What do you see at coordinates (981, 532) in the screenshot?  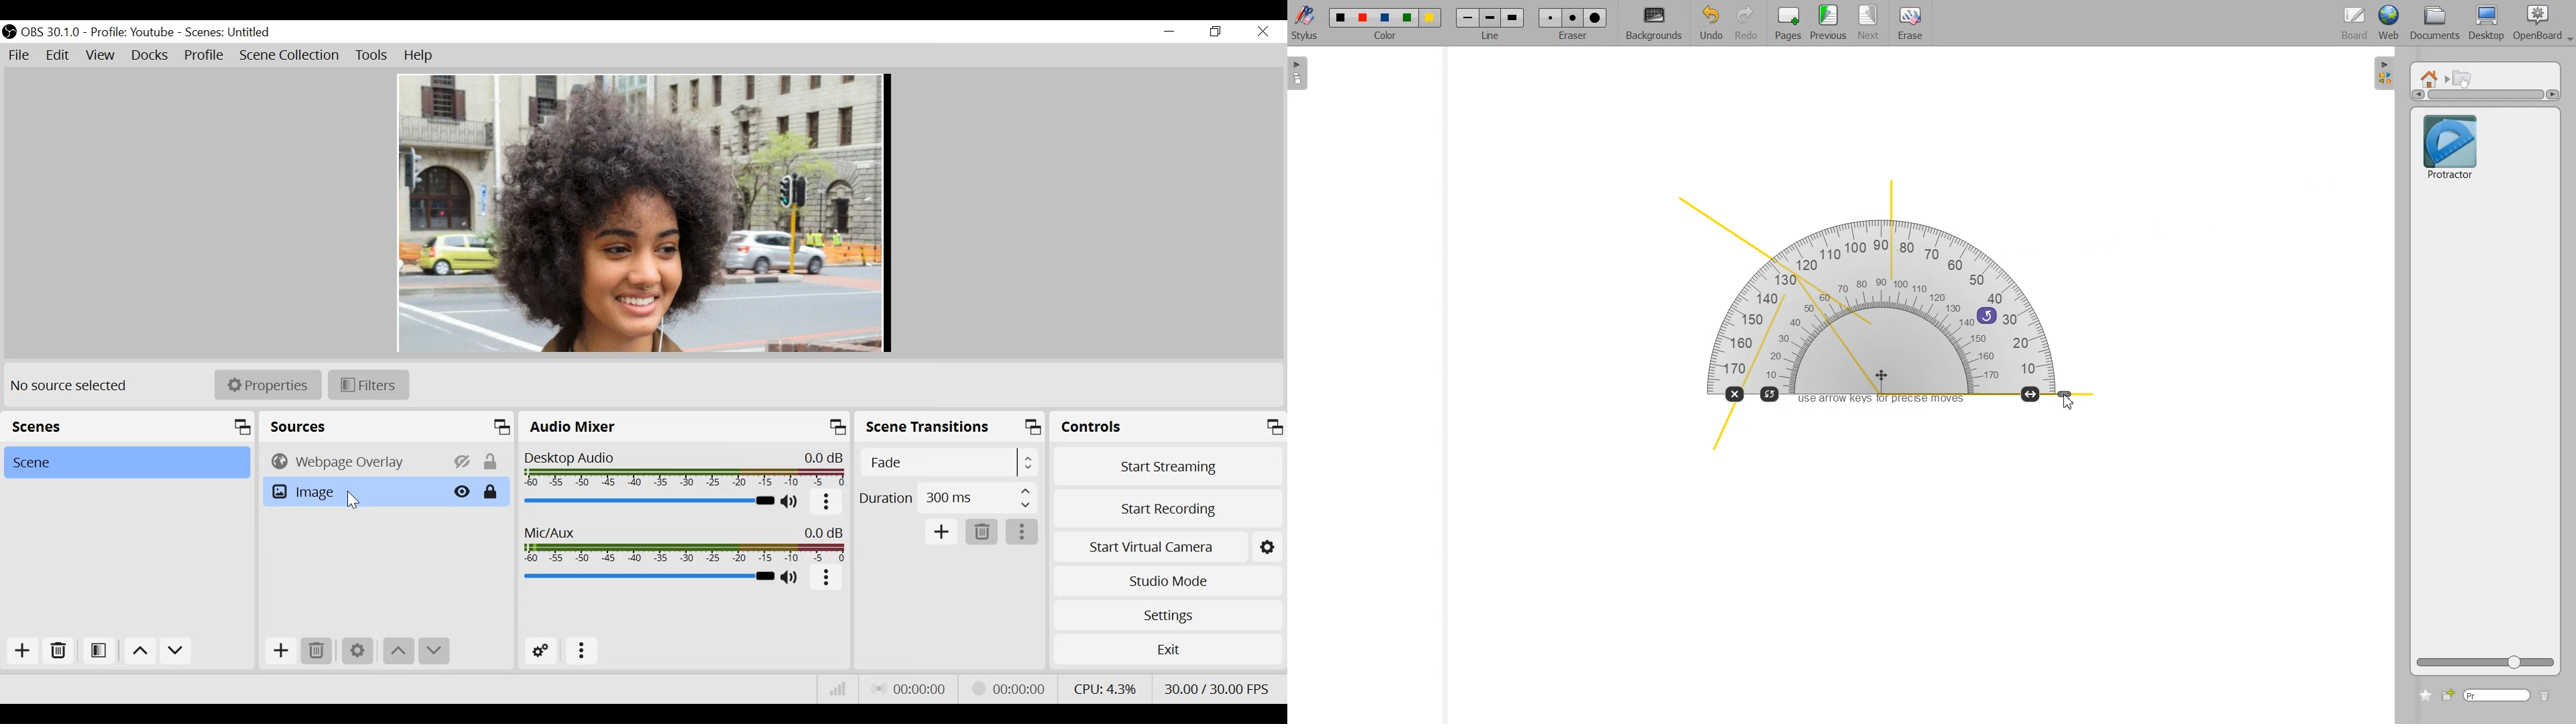 I see `Delete` at bounding box center [981, 532].